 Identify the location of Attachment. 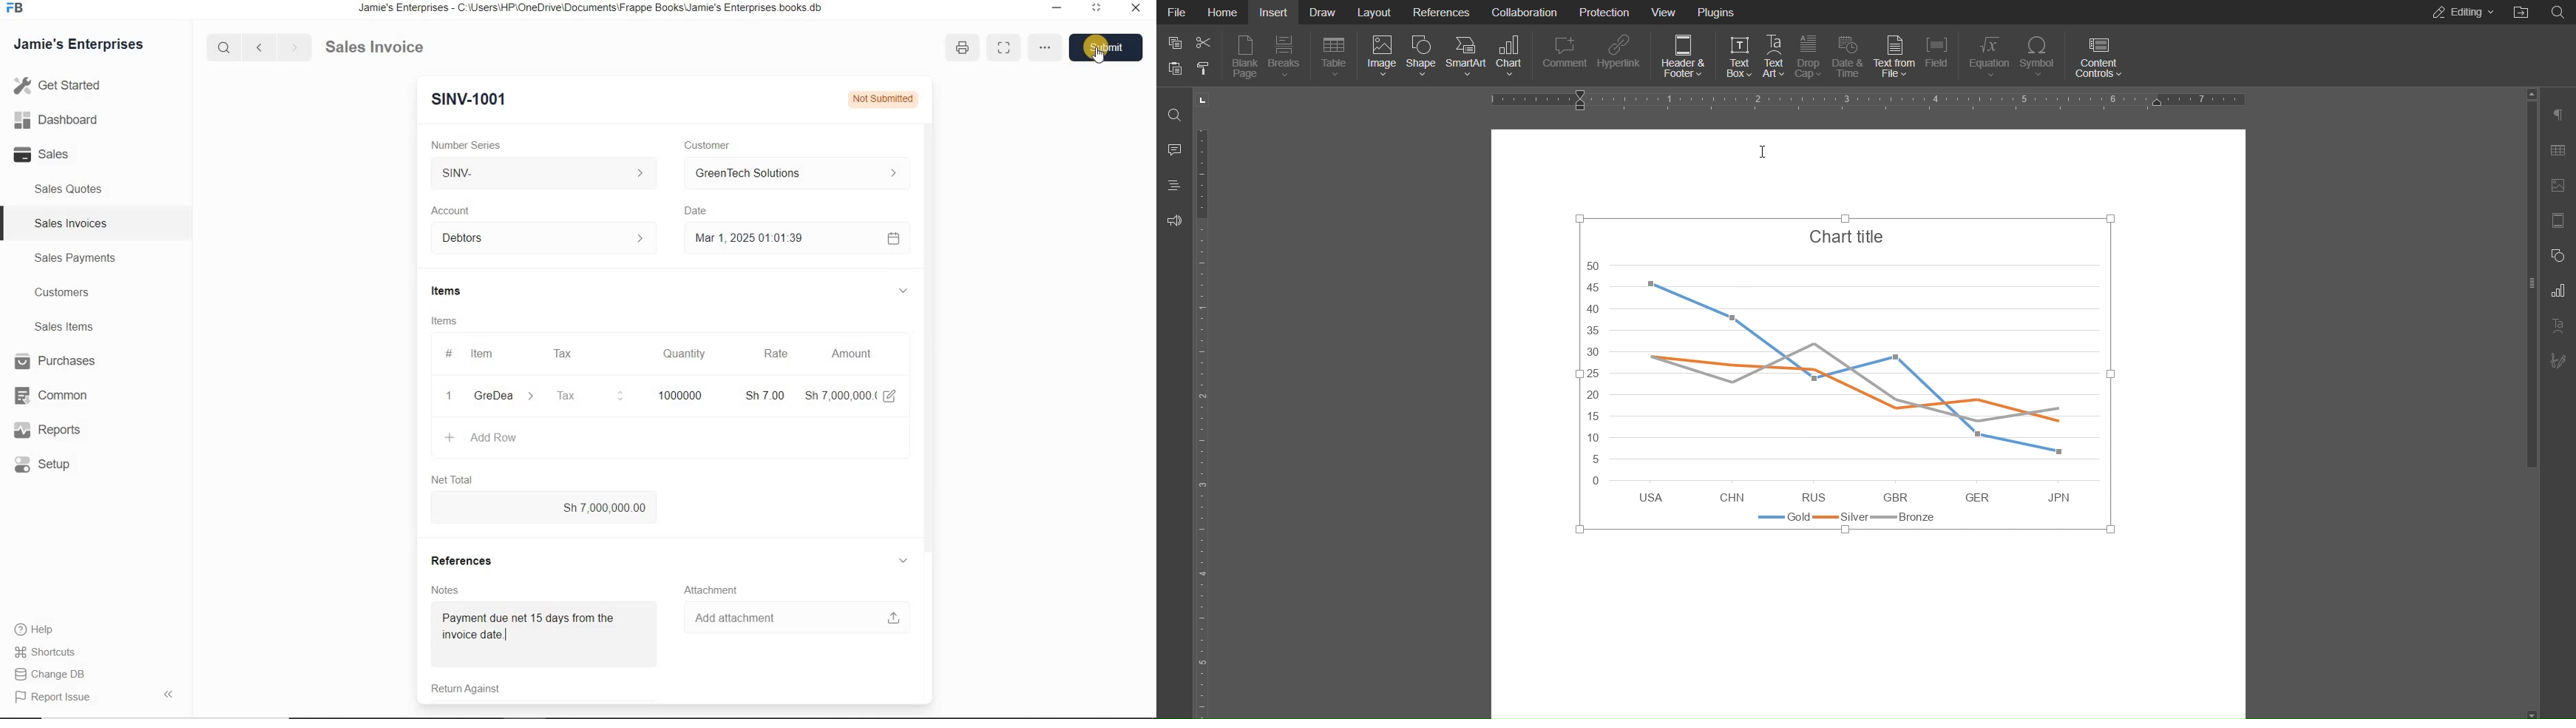
(715, 589).